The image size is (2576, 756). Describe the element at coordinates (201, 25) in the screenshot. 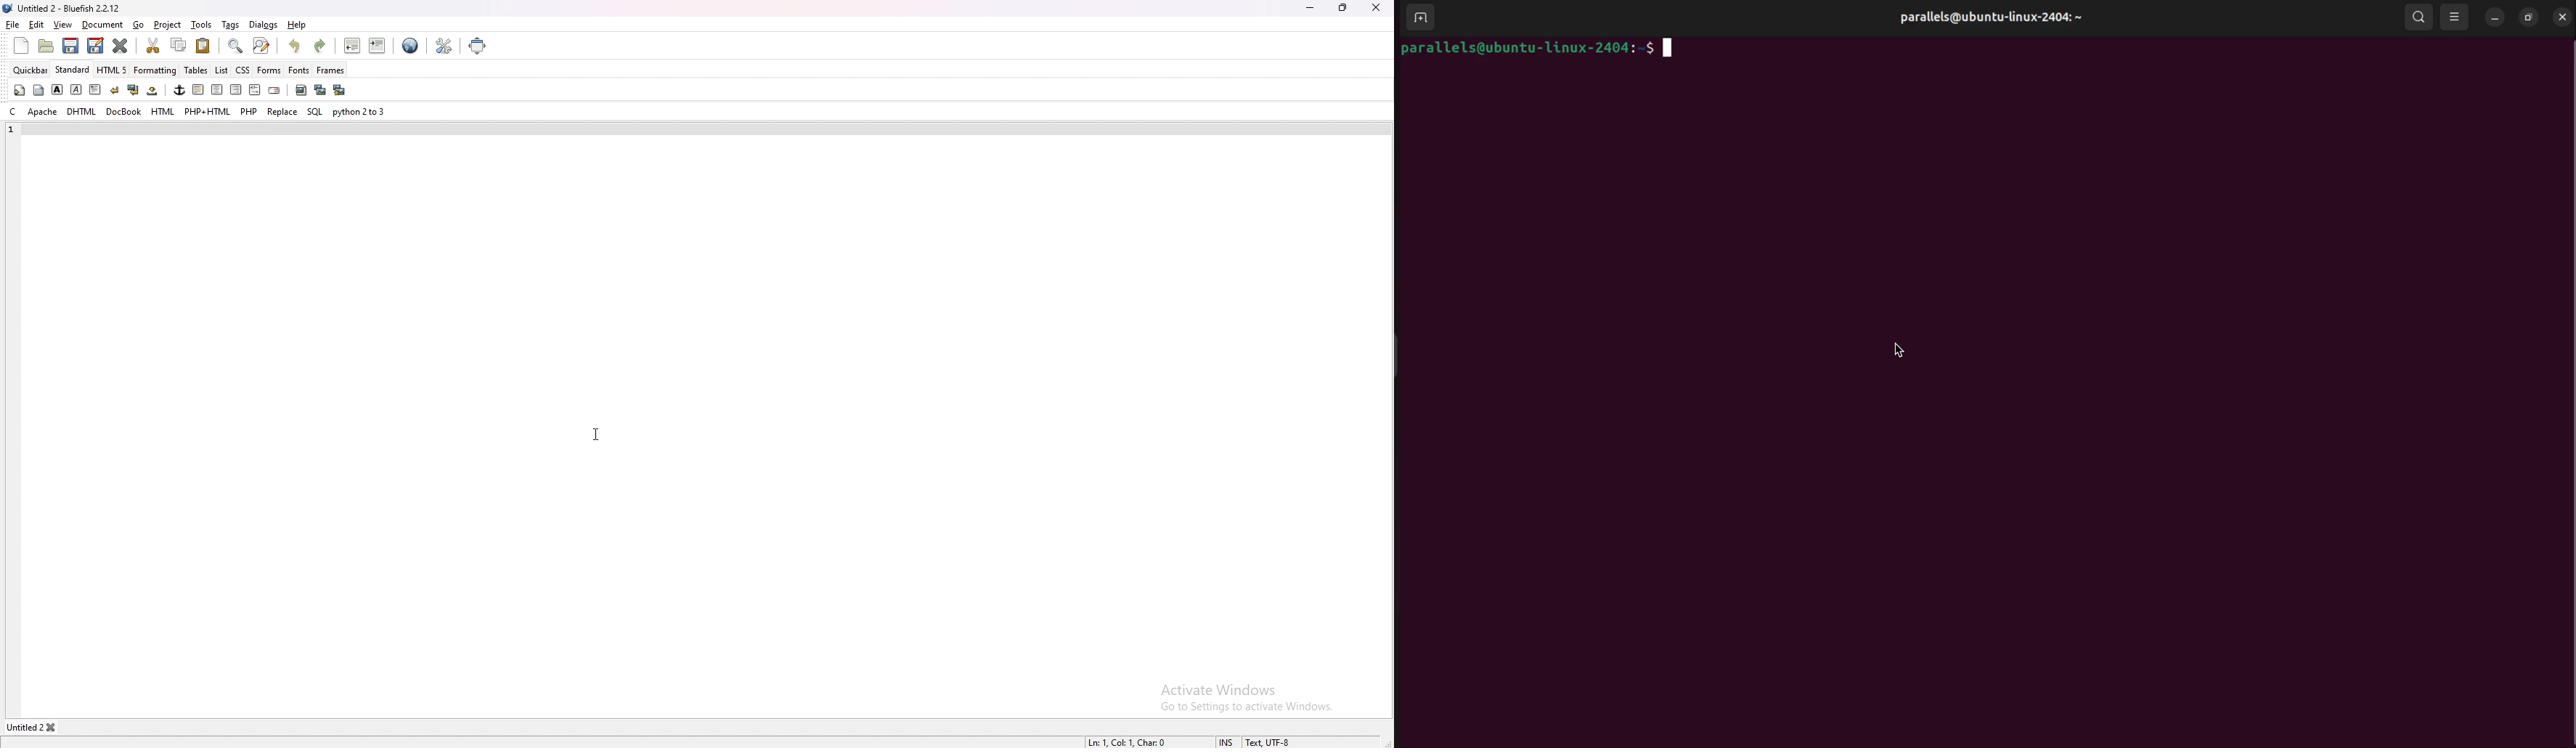

I see `tools` at that location.